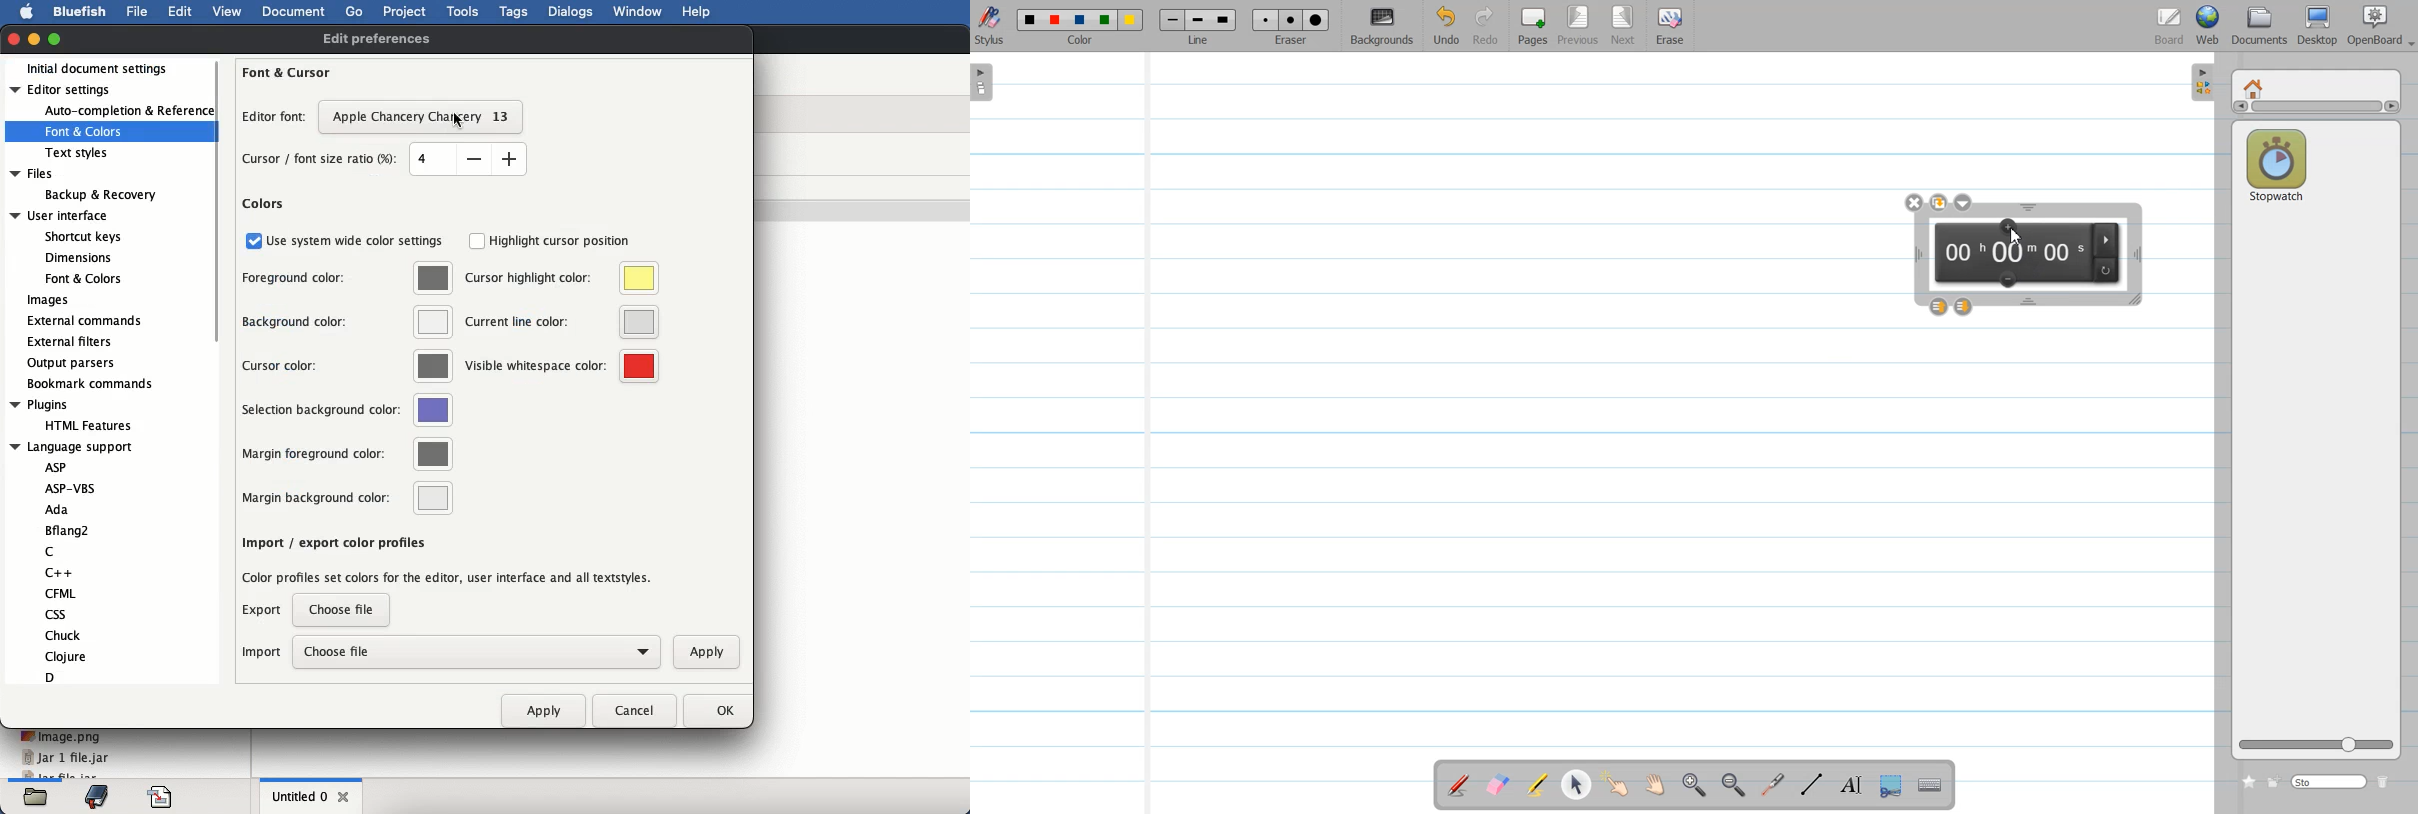 Image resolution: width=2436 pixels, height=840 pixels. Describe the element at coordinates (1582, 26) in the screenshot. I see `Previous` at that location.